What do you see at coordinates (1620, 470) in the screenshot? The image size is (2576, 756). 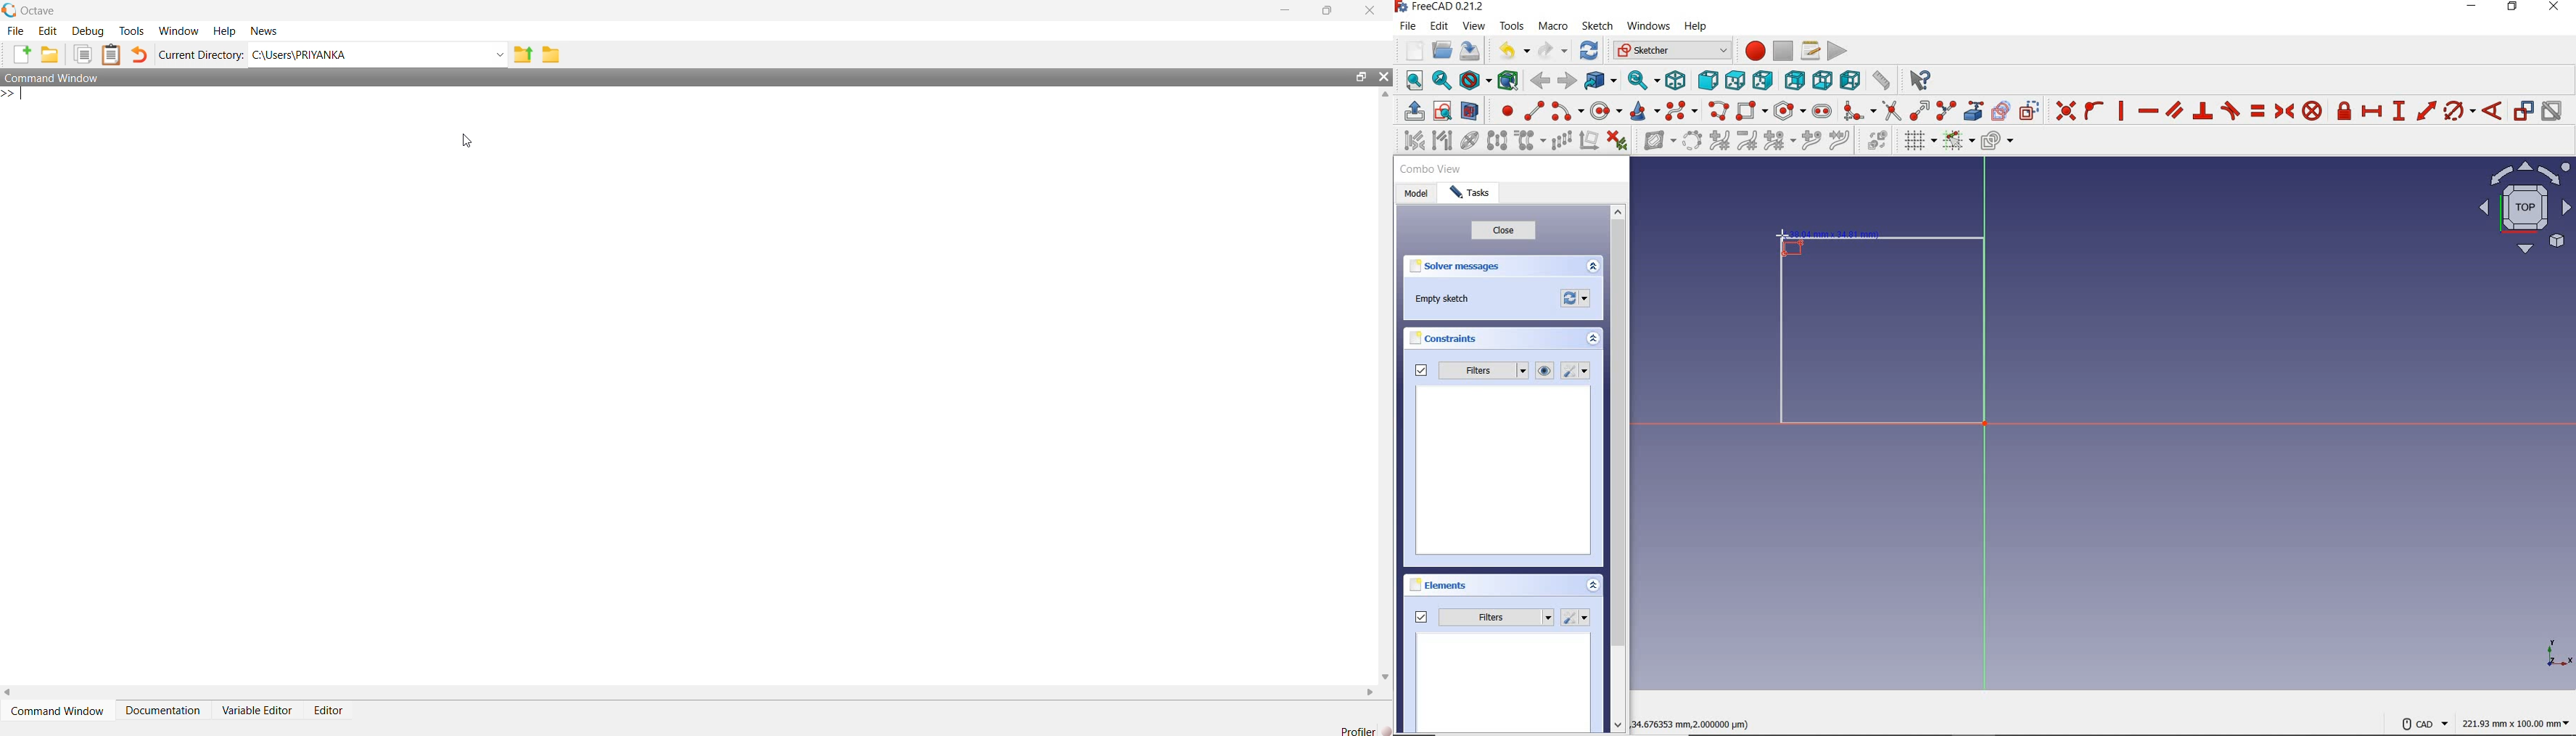 I see `scrollbar` at bounding box center [1620, 470].